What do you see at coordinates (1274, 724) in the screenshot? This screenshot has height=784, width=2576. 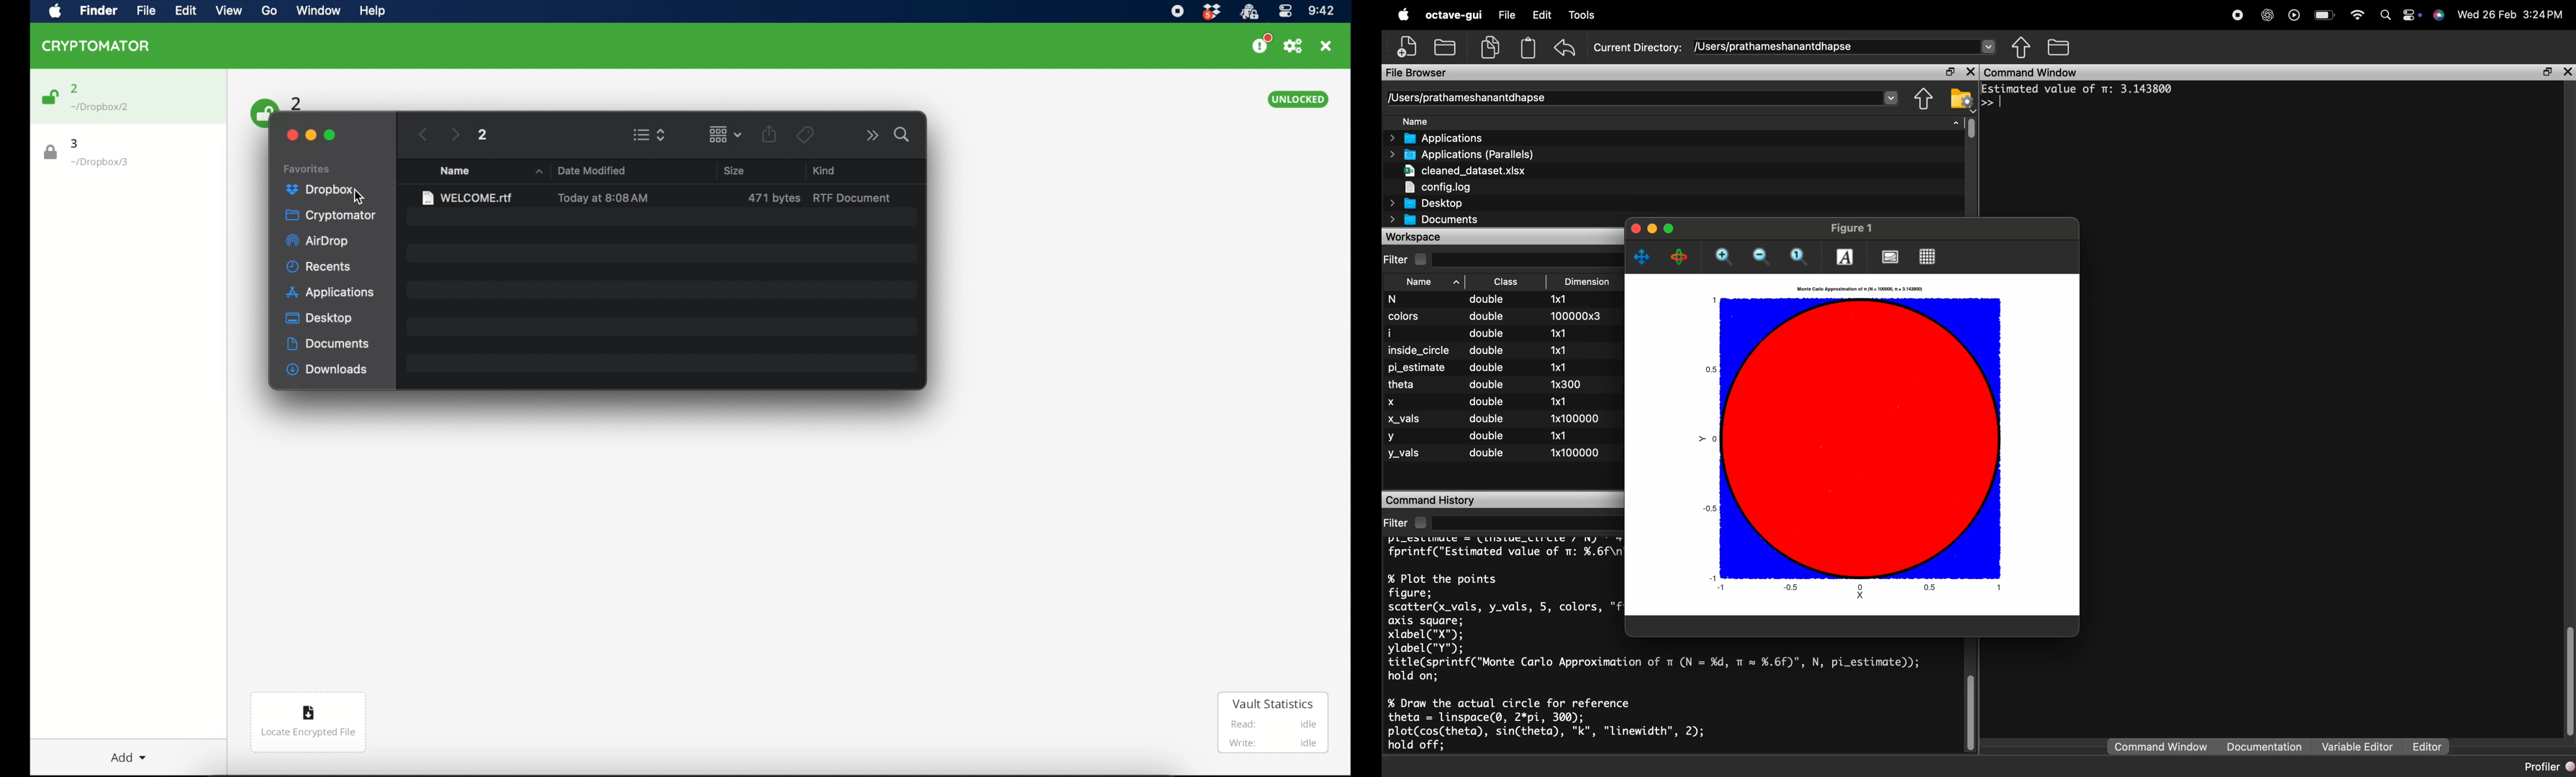 I see `vault statistics` at bounding box center [1274, 724].